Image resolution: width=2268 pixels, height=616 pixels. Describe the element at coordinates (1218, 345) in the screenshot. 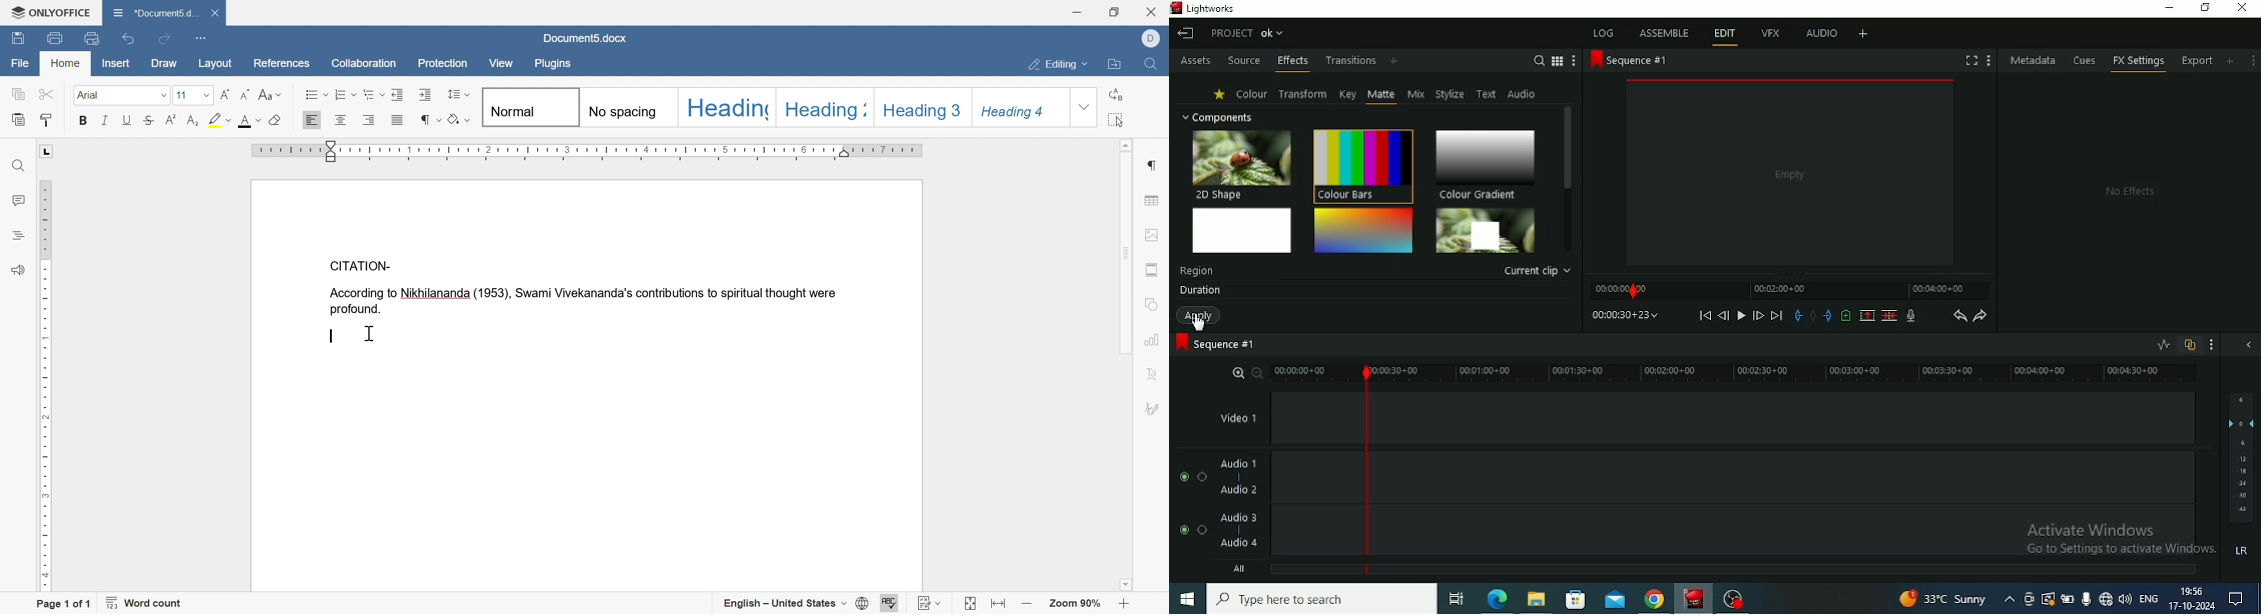

I see `sequence #1` at that location.